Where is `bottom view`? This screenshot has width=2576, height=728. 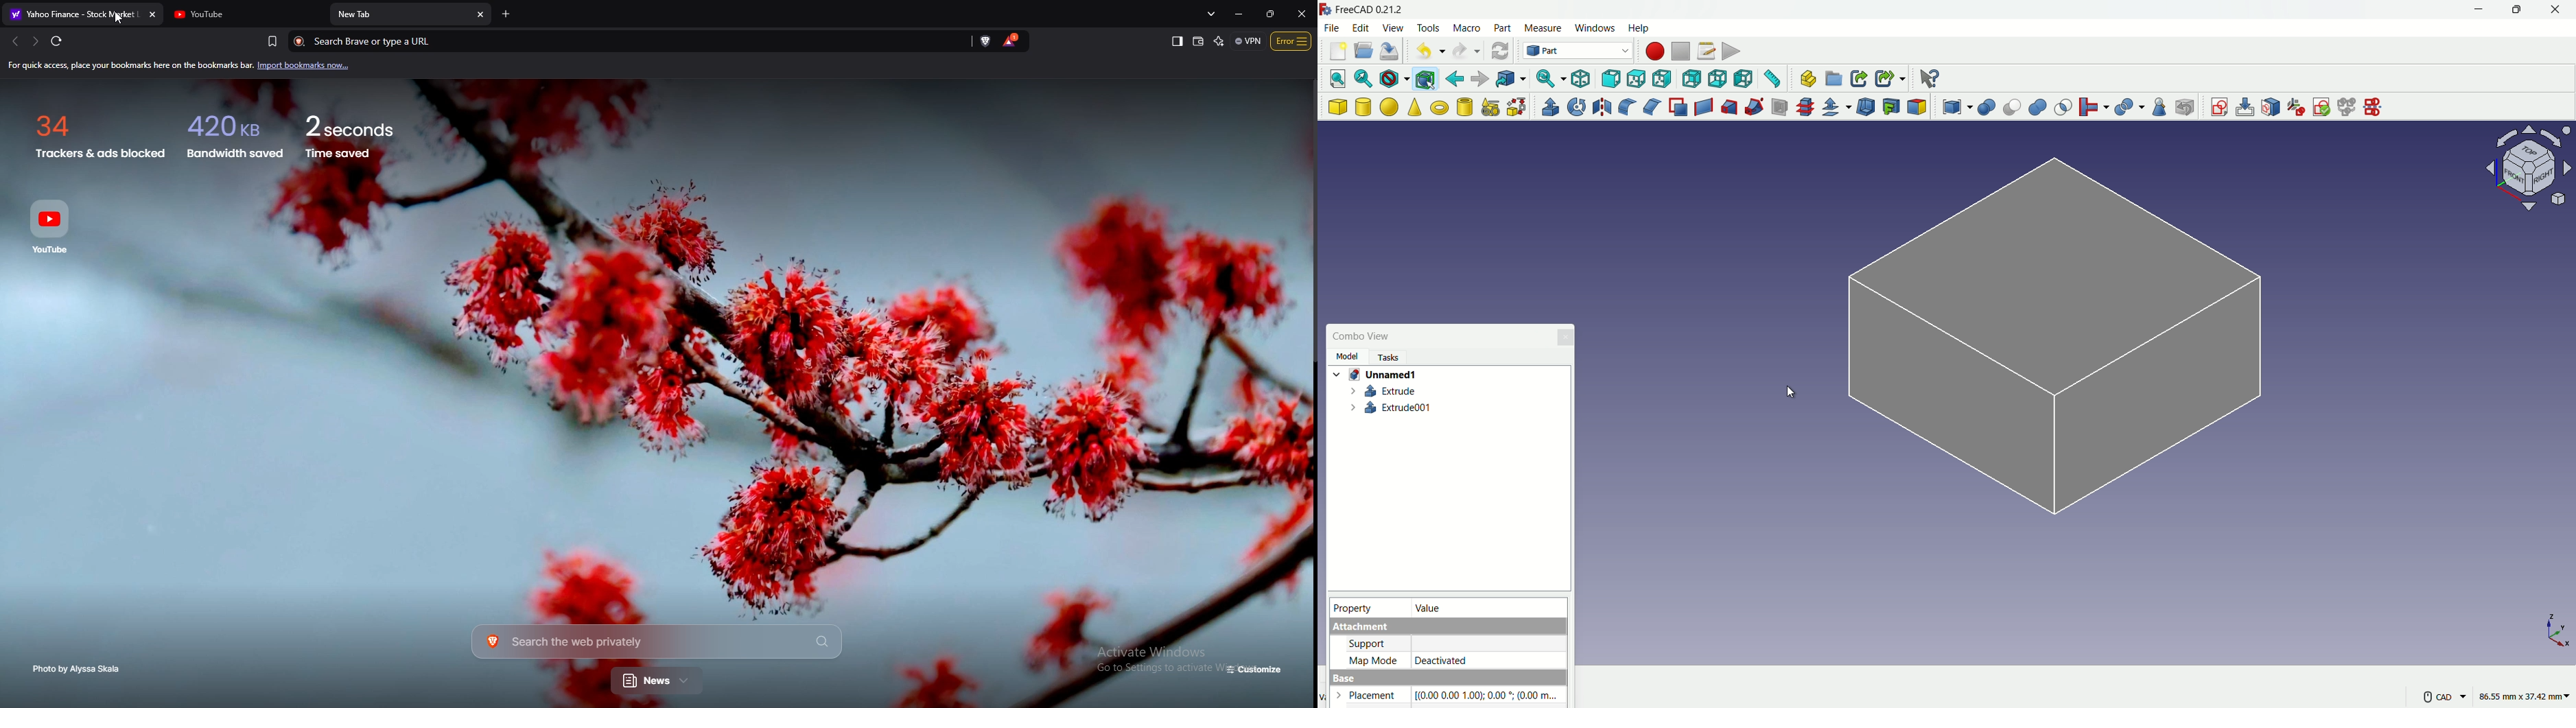
bottom view is located at coordinates (1717, 78).